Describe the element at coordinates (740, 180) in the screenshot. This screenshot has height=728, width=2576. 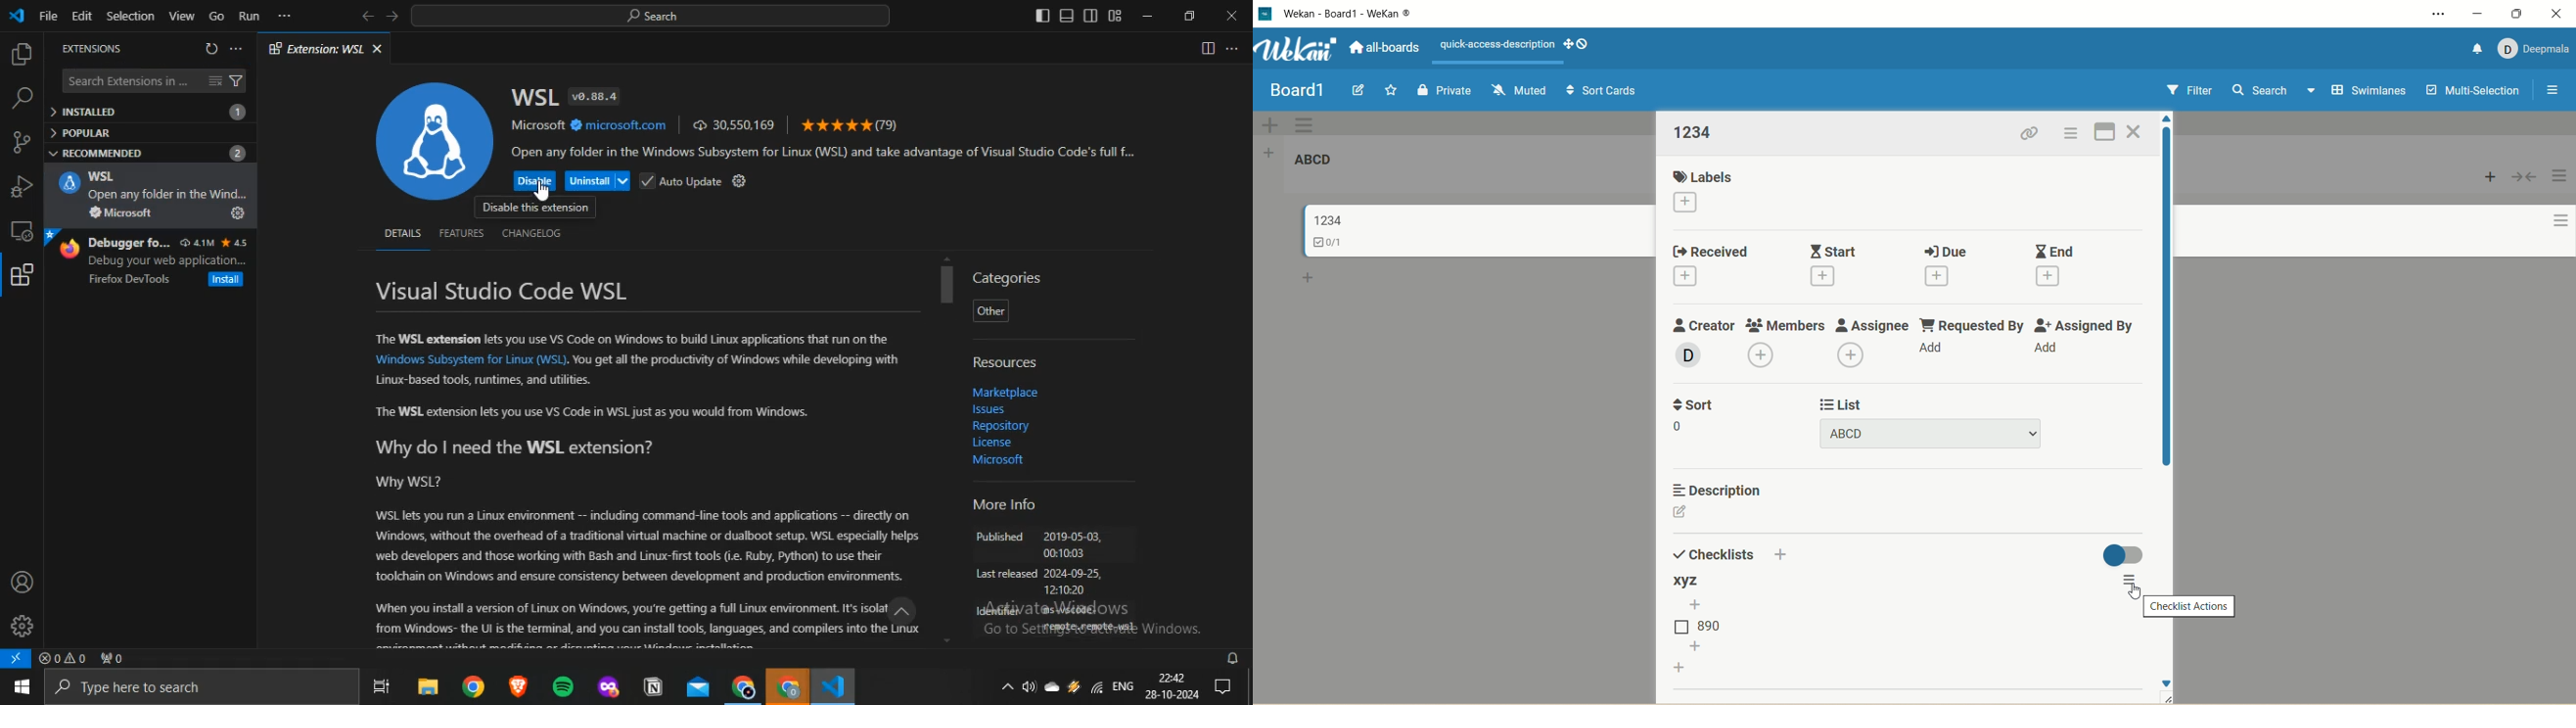
I see `settings` at that location.